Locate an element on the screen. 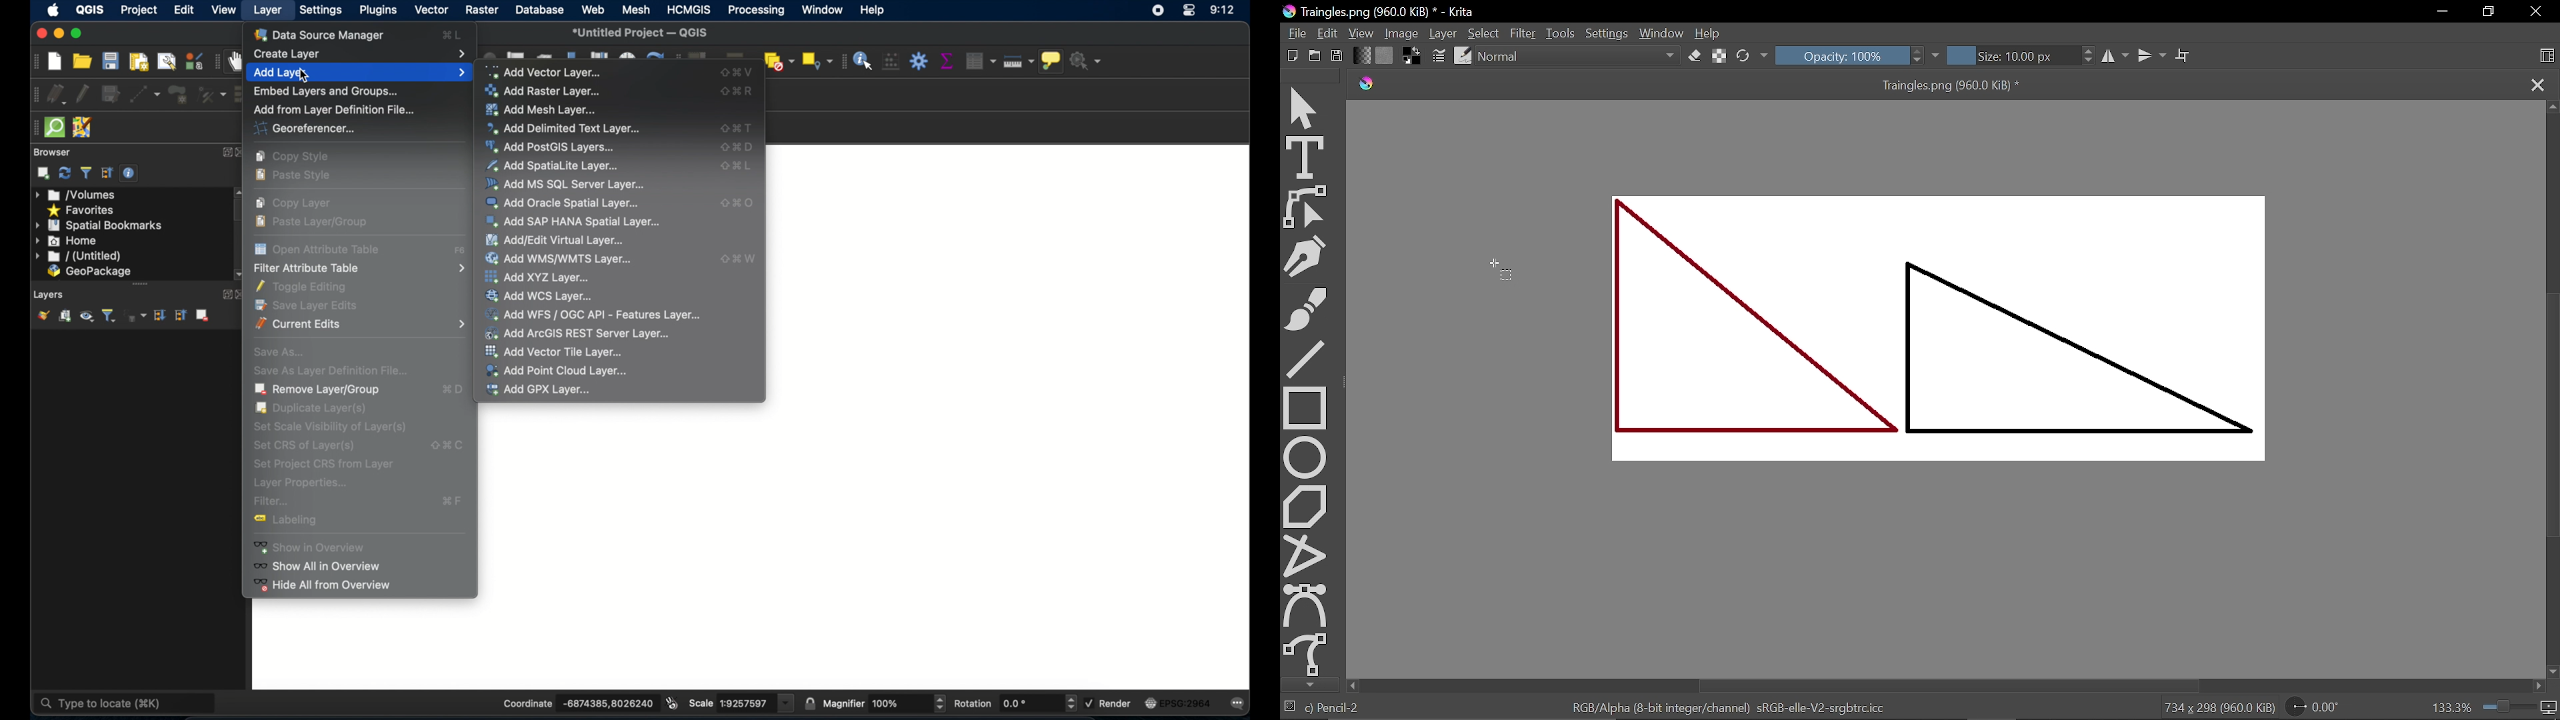 This screenshot has width=2576, height=728. Move left is located at coordinates (2538, 686).